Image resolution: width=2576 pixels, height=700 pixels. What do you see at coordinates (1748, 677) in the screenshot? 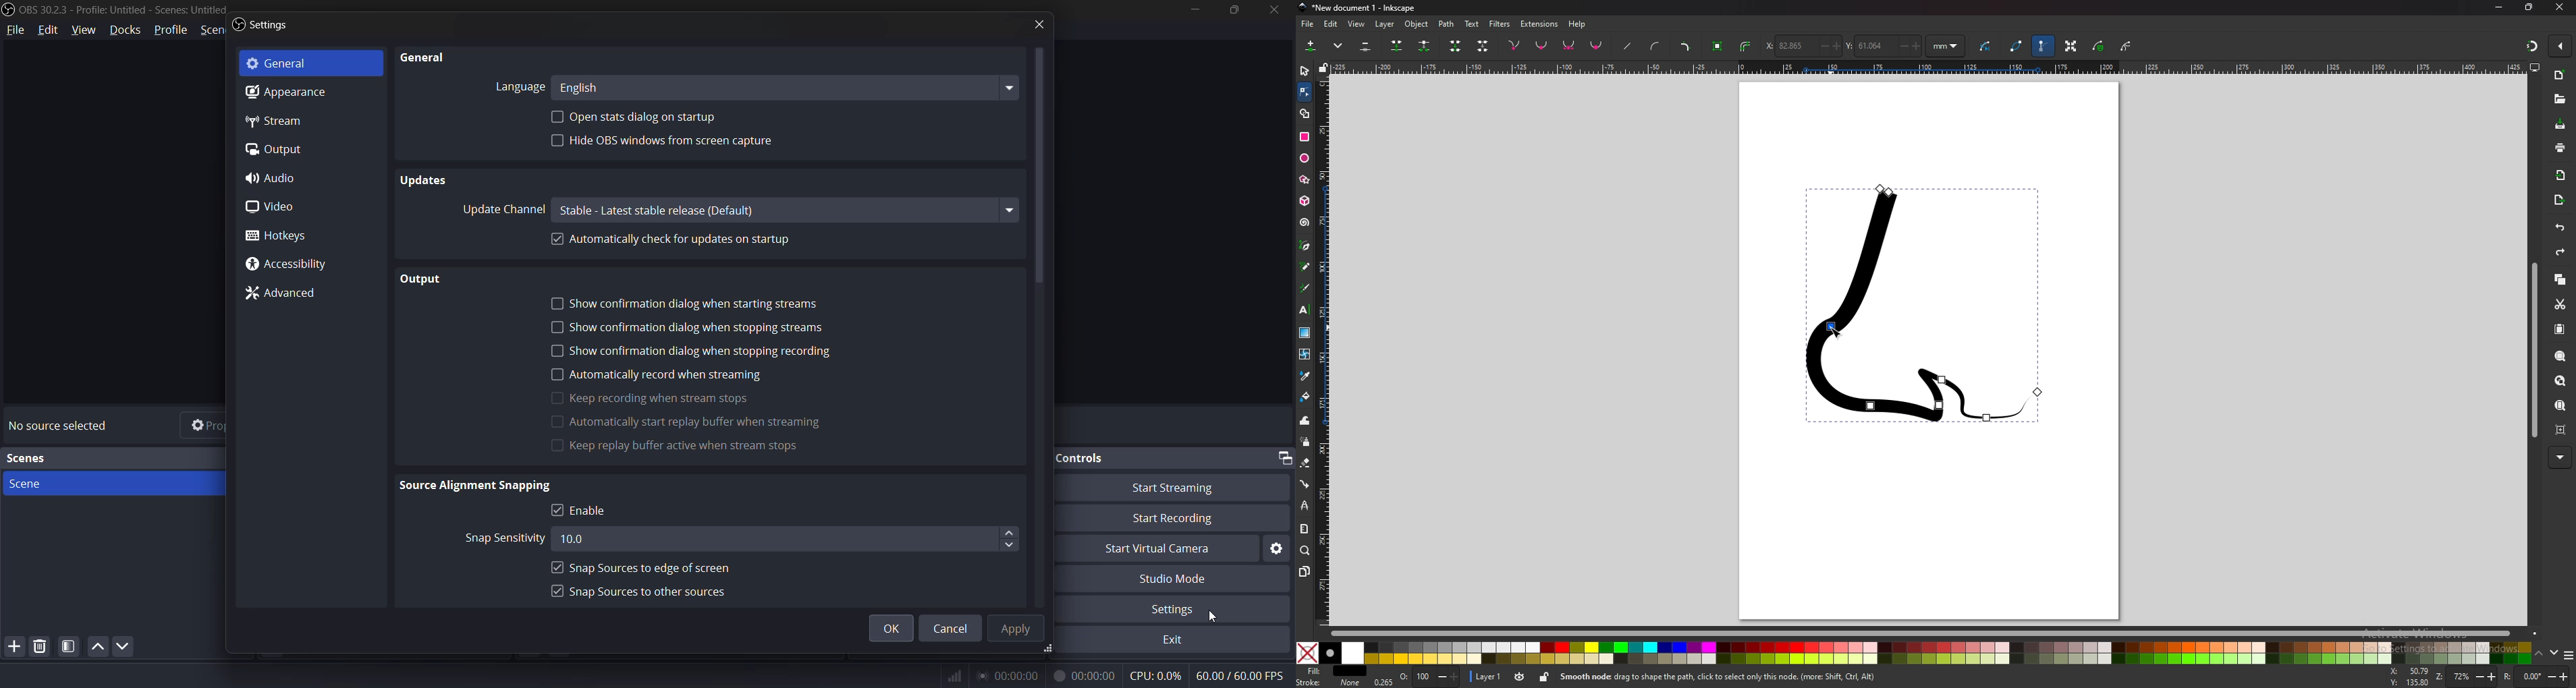
I see `info` at bounding box center [1748, 677].